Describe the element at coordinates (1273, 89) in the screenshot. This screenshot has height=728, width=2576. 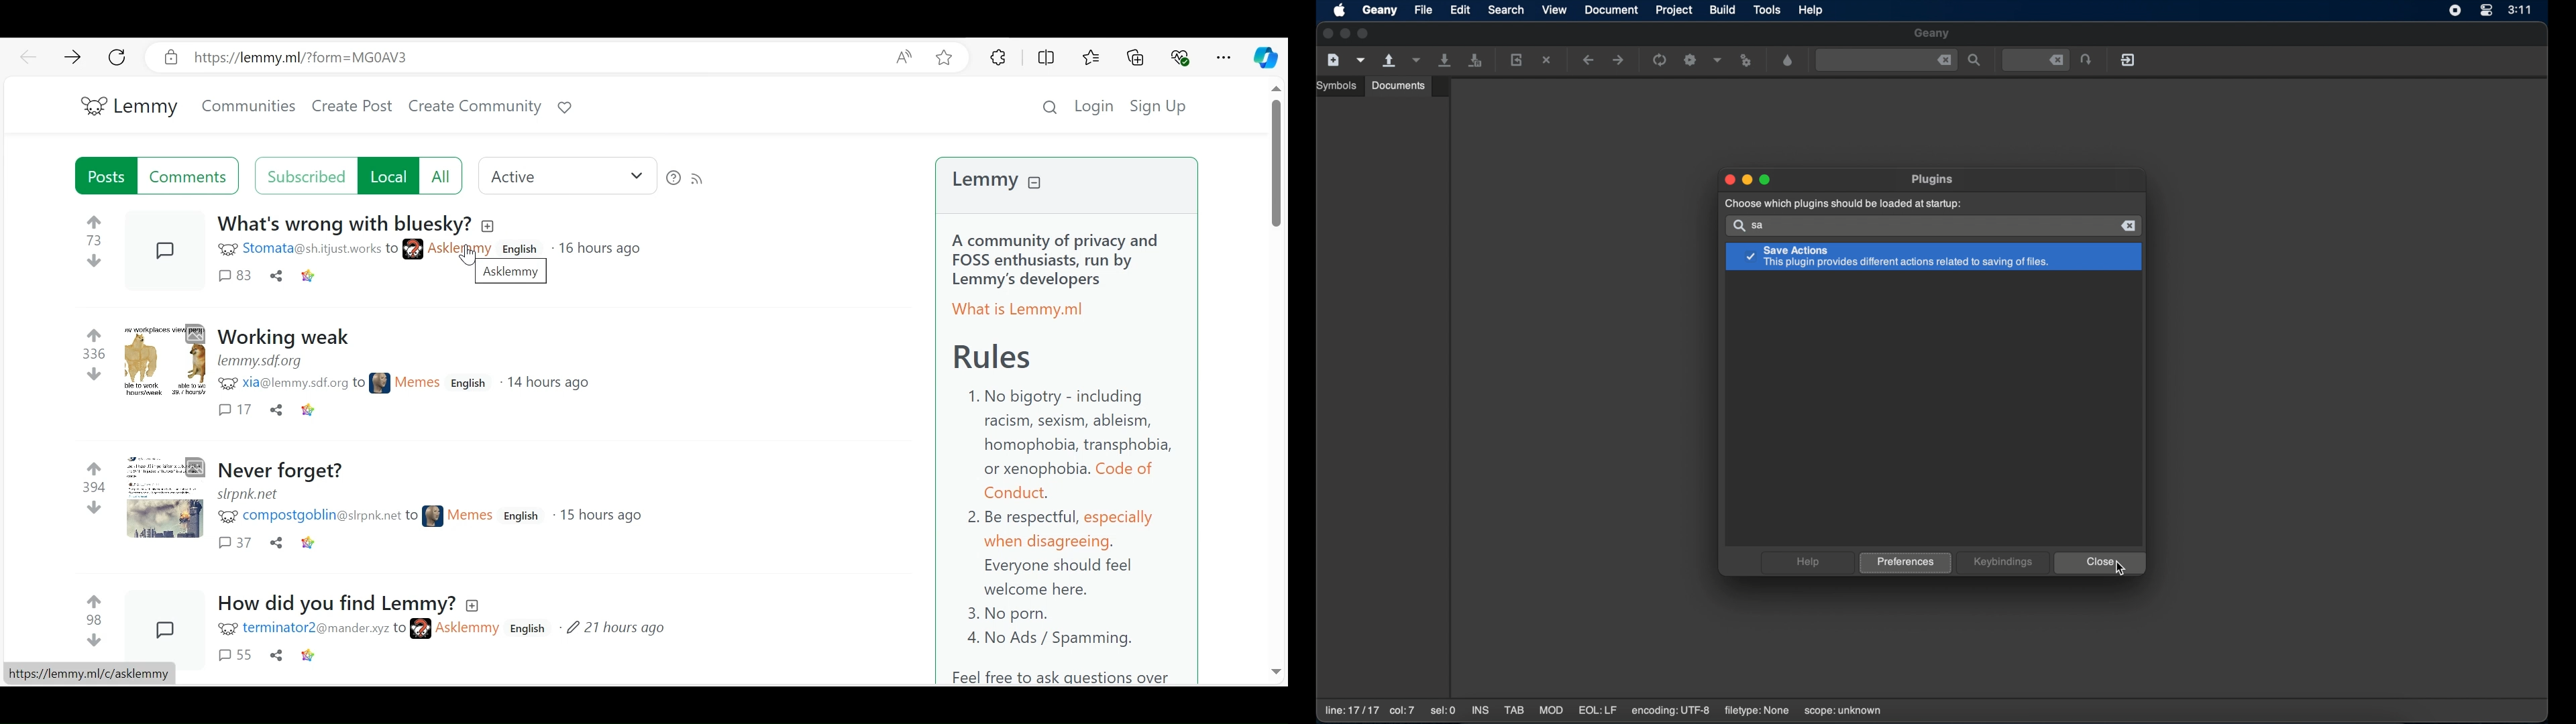
I see `` at that location.